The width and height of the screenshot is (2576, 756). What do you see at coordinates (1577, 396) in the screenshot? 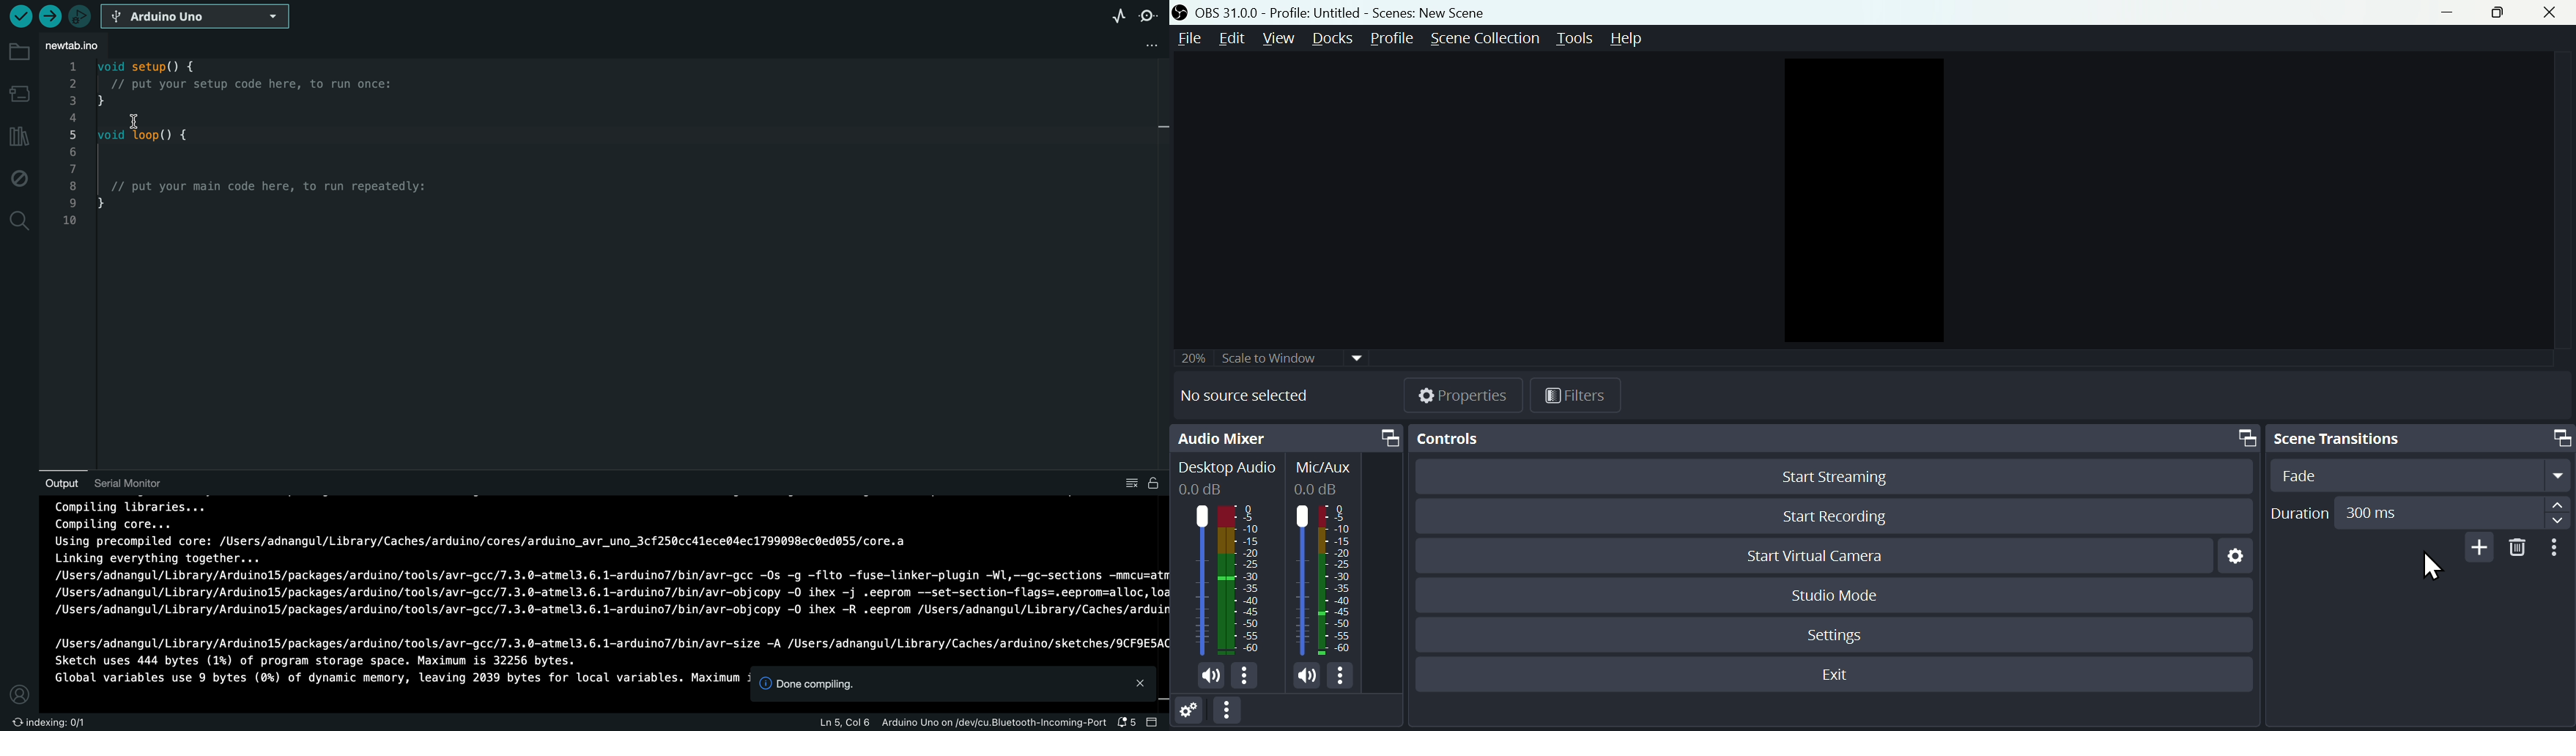
I see `` at bounding box center [1577, 396].